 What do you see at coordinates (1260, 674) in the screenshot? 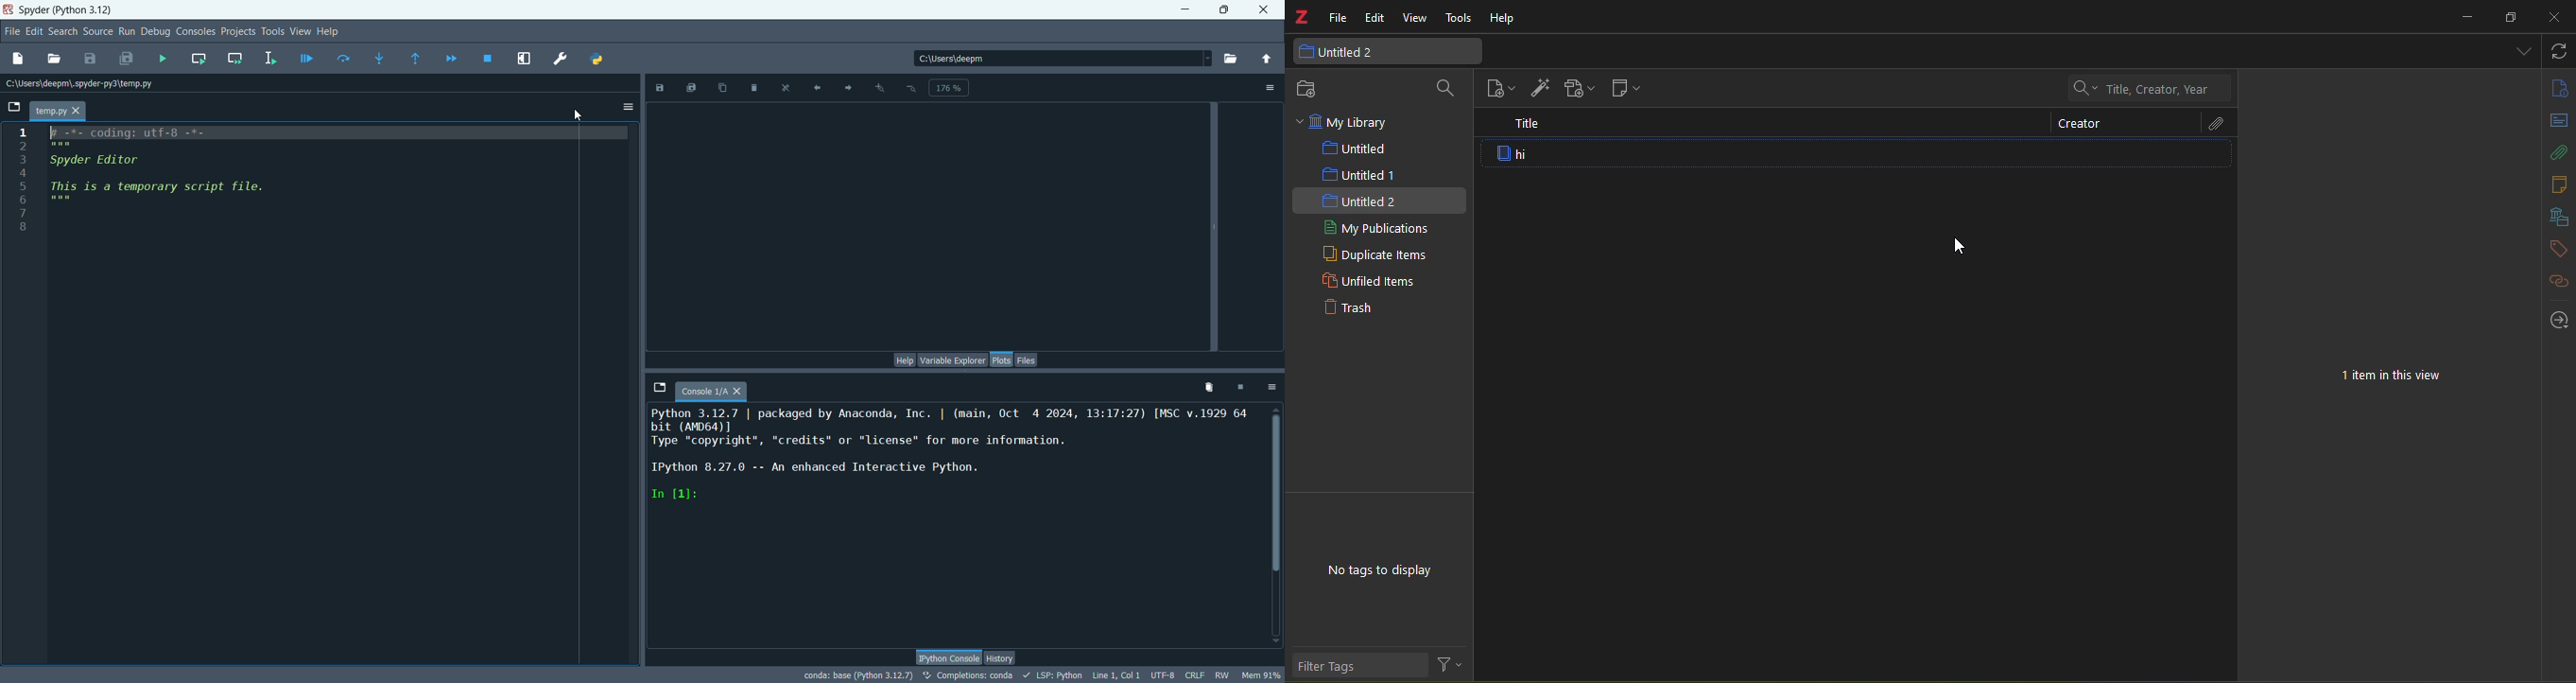
I see `Mem` at bounding box center [1260, 674].